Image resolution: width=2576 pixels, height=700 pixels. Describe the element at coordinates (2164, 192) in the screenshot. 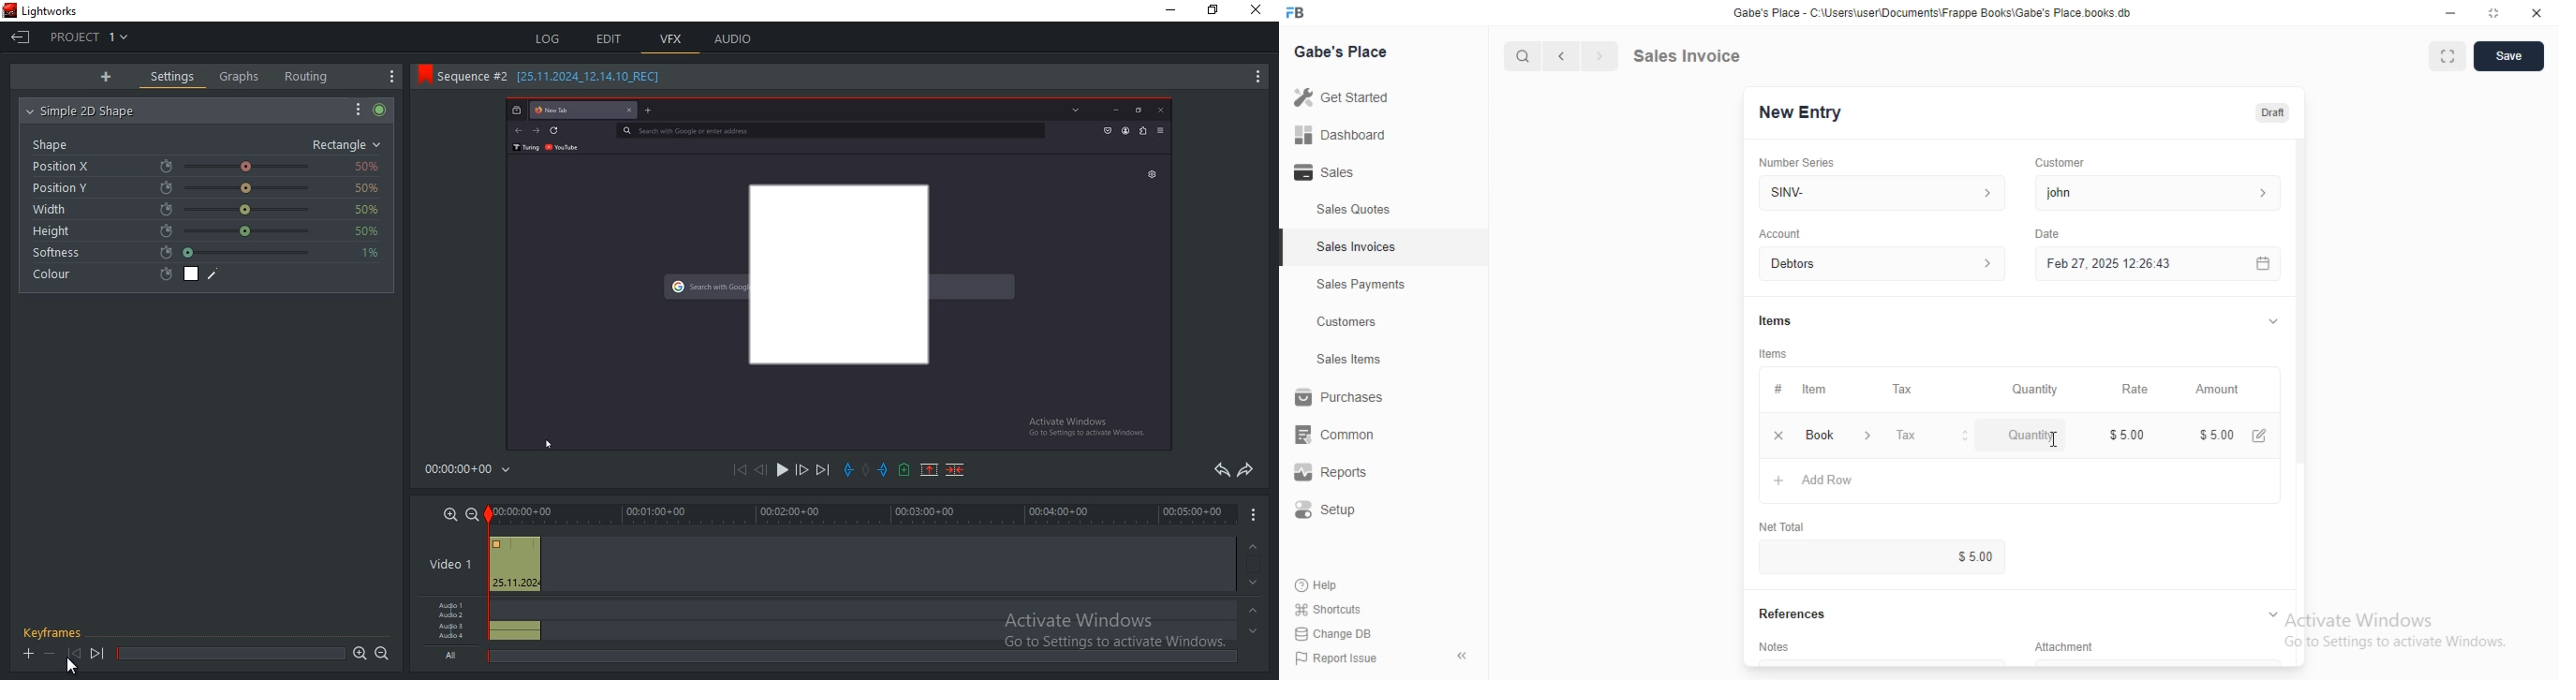

I see `john >` at that location.